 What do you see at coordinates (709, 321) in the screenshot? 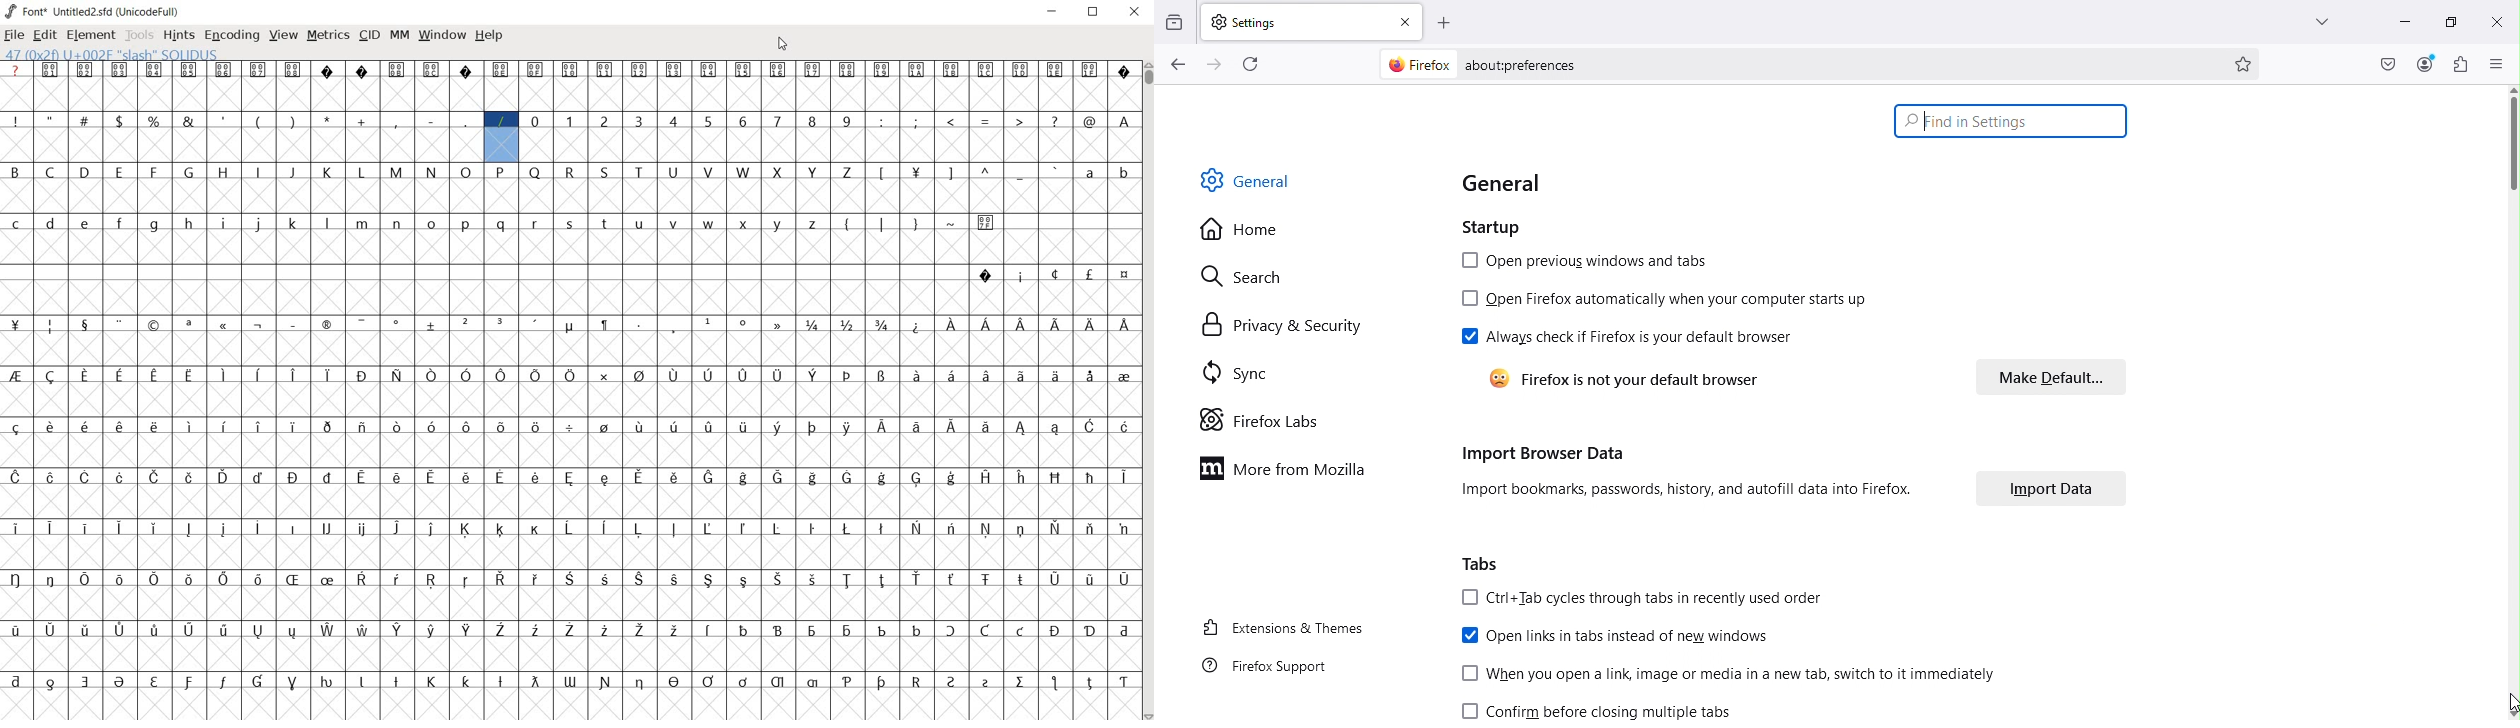
I see `glyph` at bounding box center [709, 321].